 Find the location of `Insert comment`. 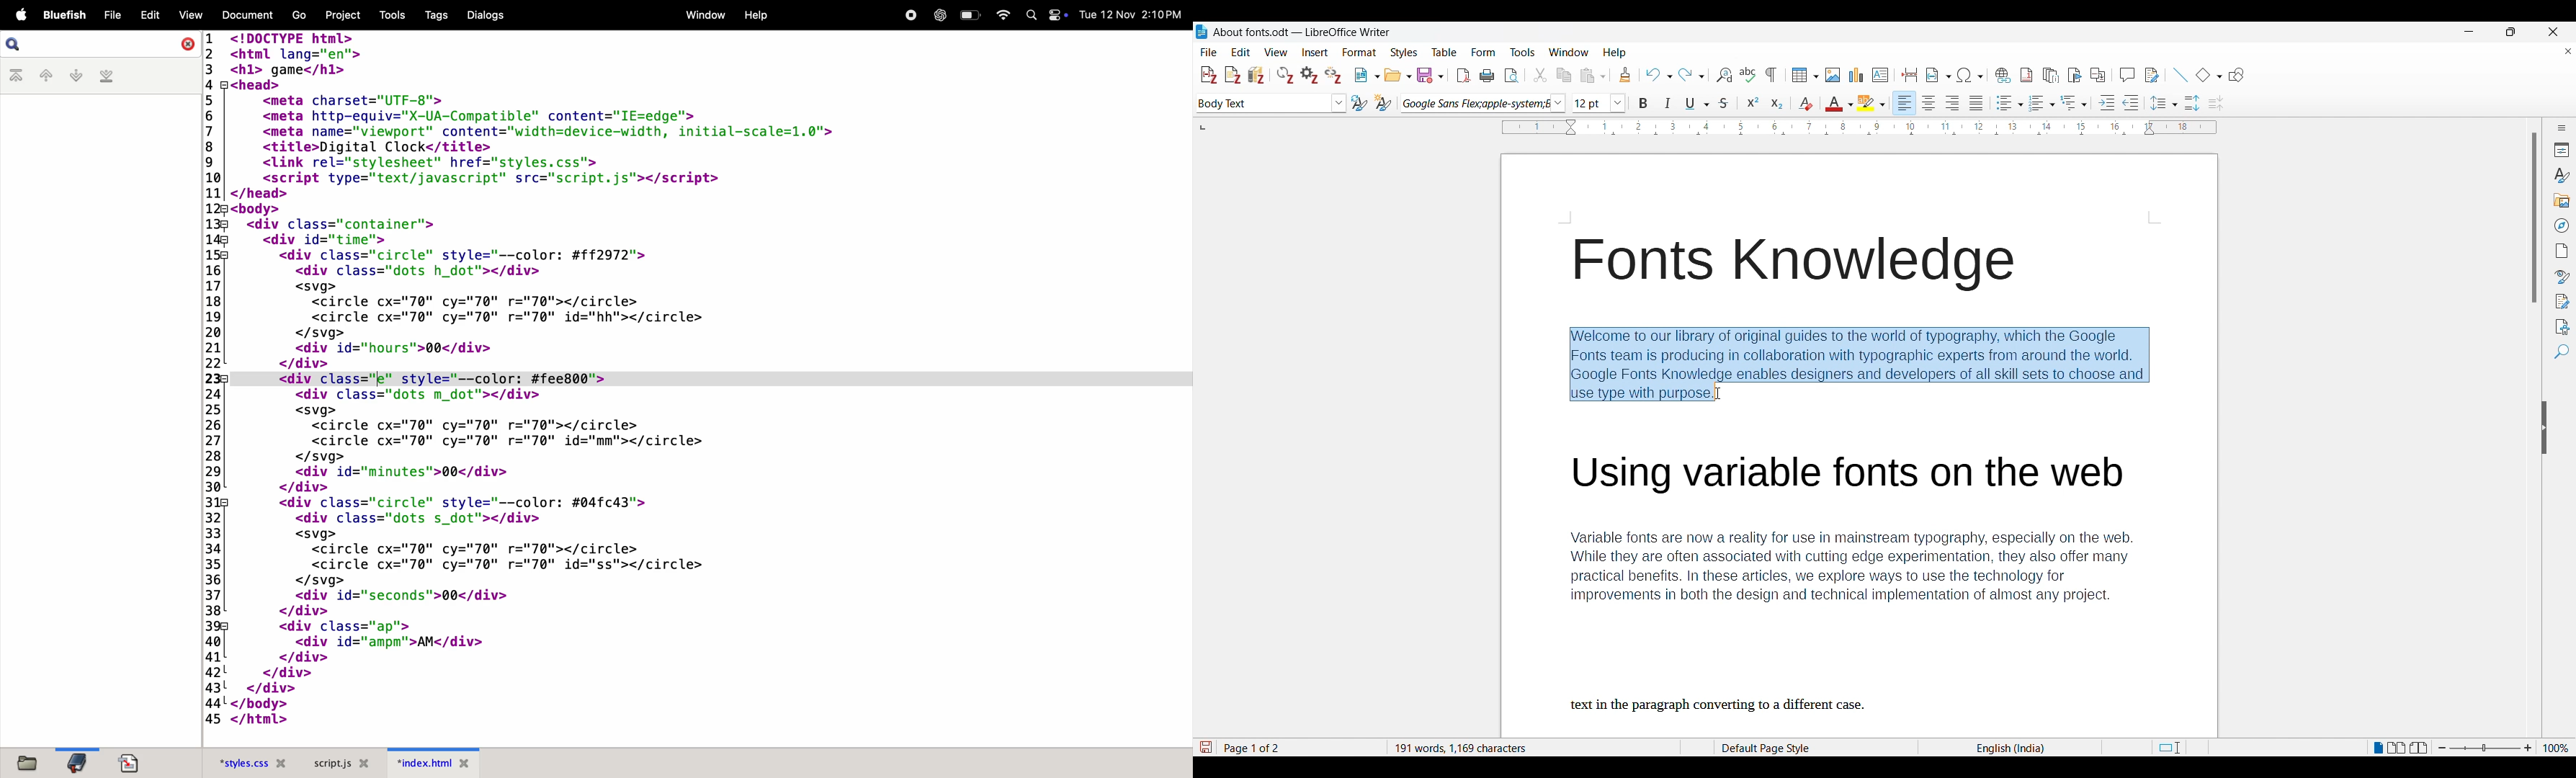

Insert comment is located at coordinates (2127, 75).